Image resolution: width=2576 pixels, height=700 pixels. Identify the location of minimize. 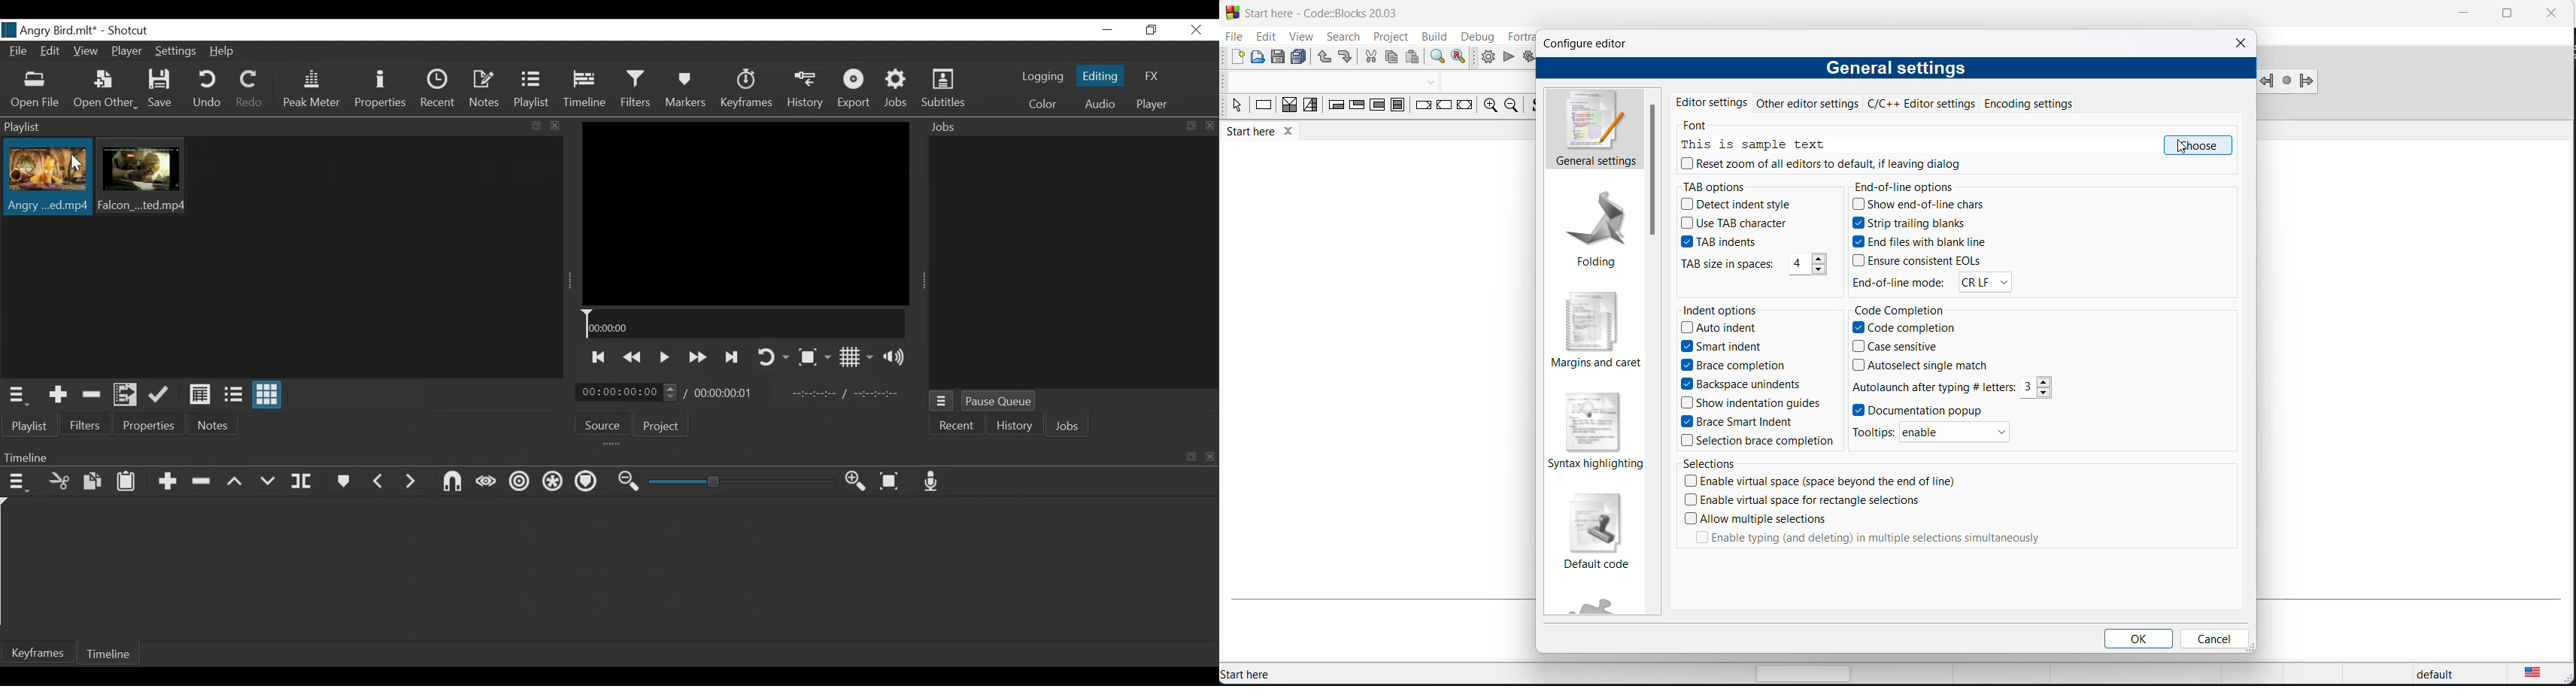
(1110, 29).